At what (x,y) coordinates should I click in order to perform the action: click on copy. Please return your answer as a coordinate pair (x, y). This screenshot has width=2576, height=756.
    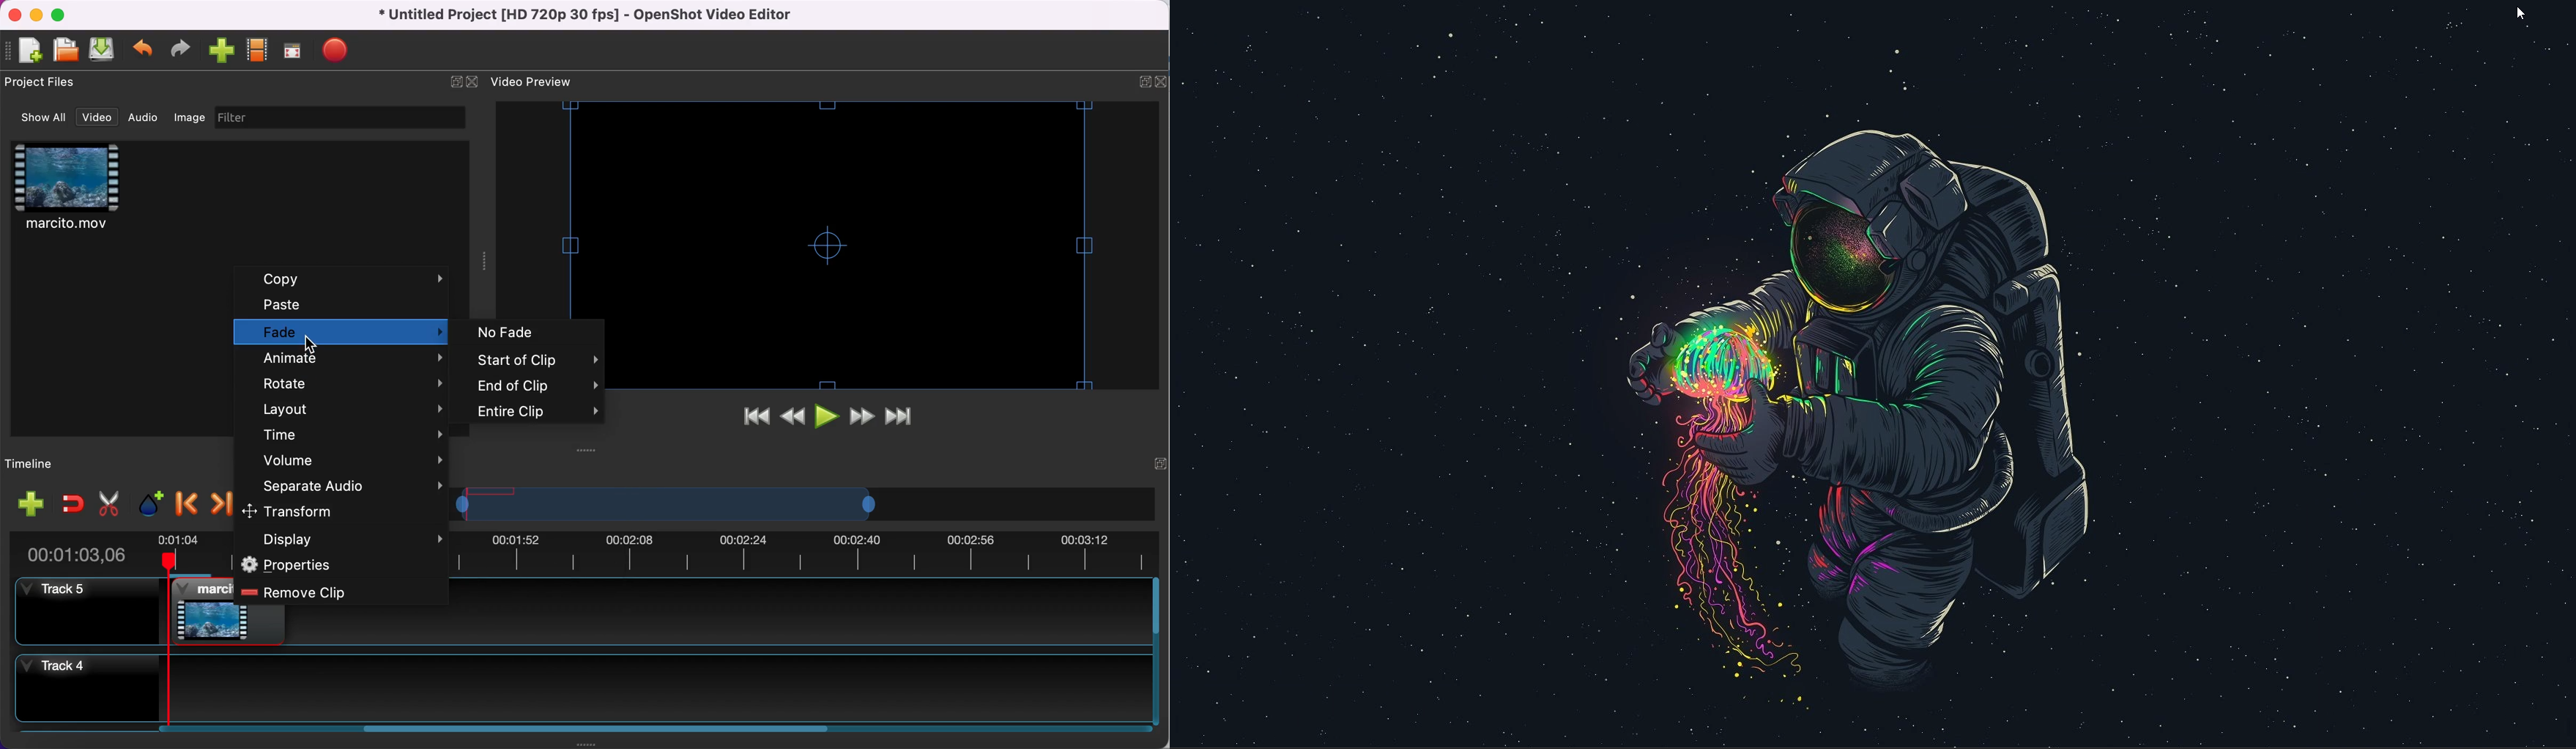
    Looking at the image, I should click on (348, 278).